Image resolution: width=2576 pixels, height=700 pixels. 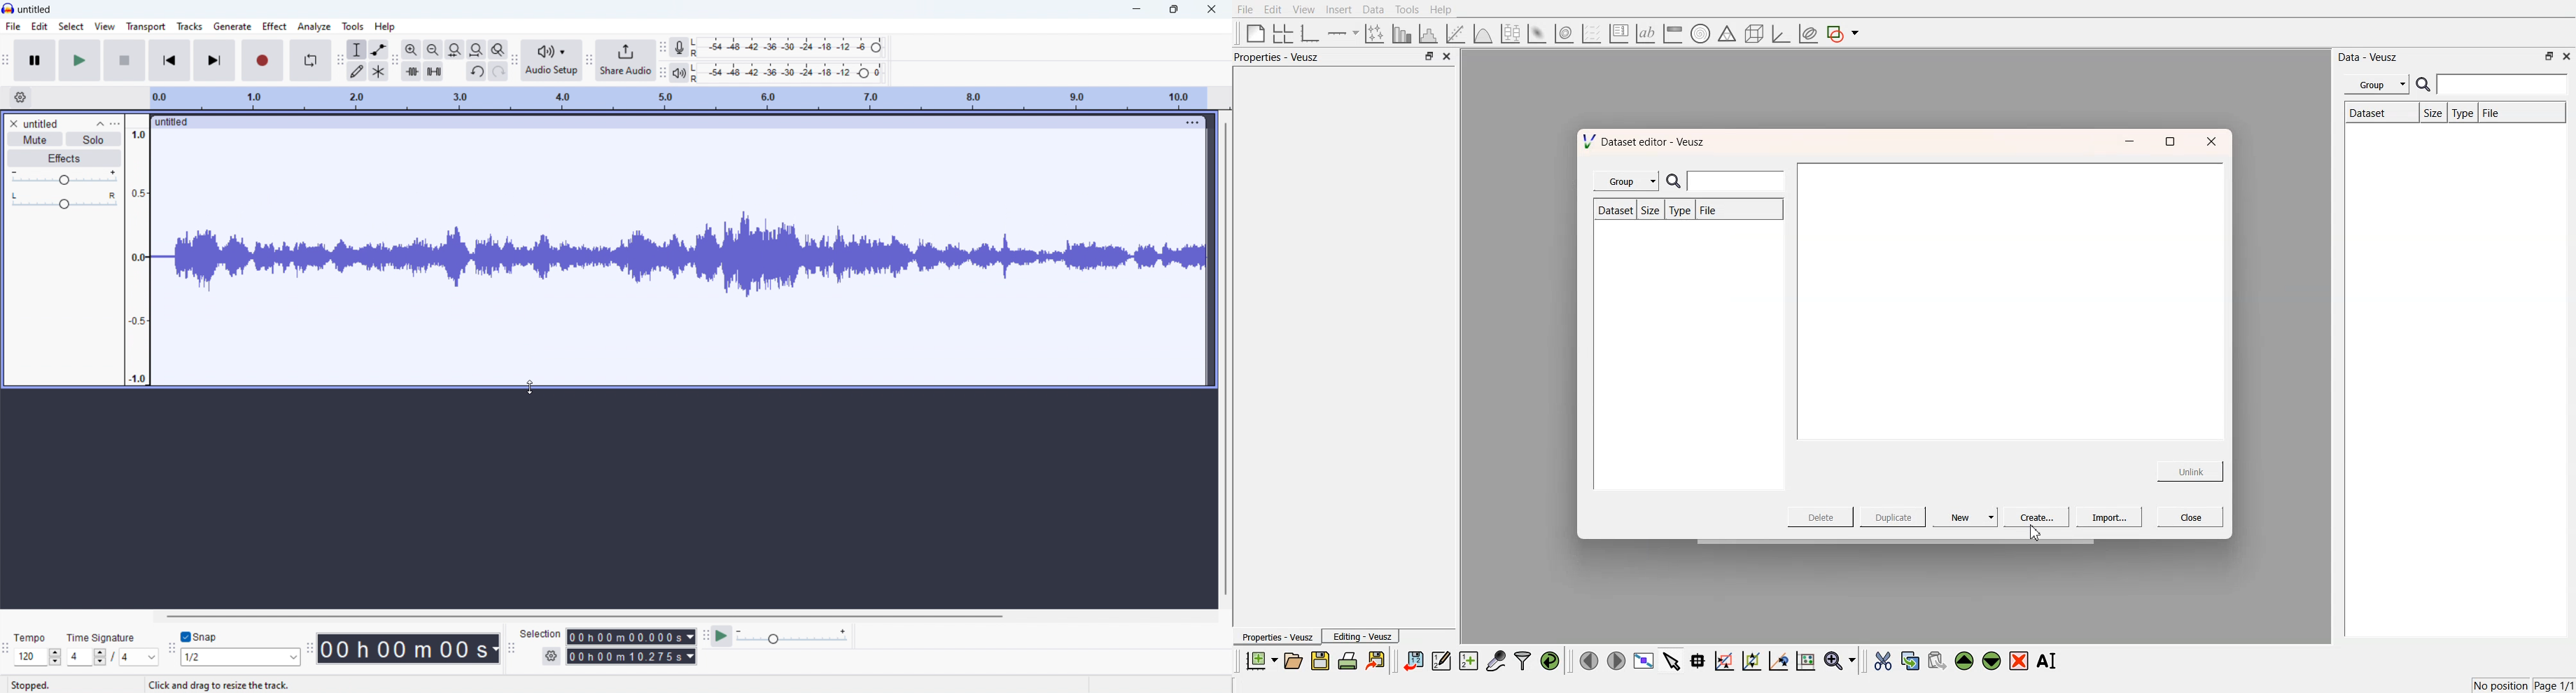 What do you see at coordinates (80, 60) in the screenshot?
I see `play` at bounding box center [80, 60].